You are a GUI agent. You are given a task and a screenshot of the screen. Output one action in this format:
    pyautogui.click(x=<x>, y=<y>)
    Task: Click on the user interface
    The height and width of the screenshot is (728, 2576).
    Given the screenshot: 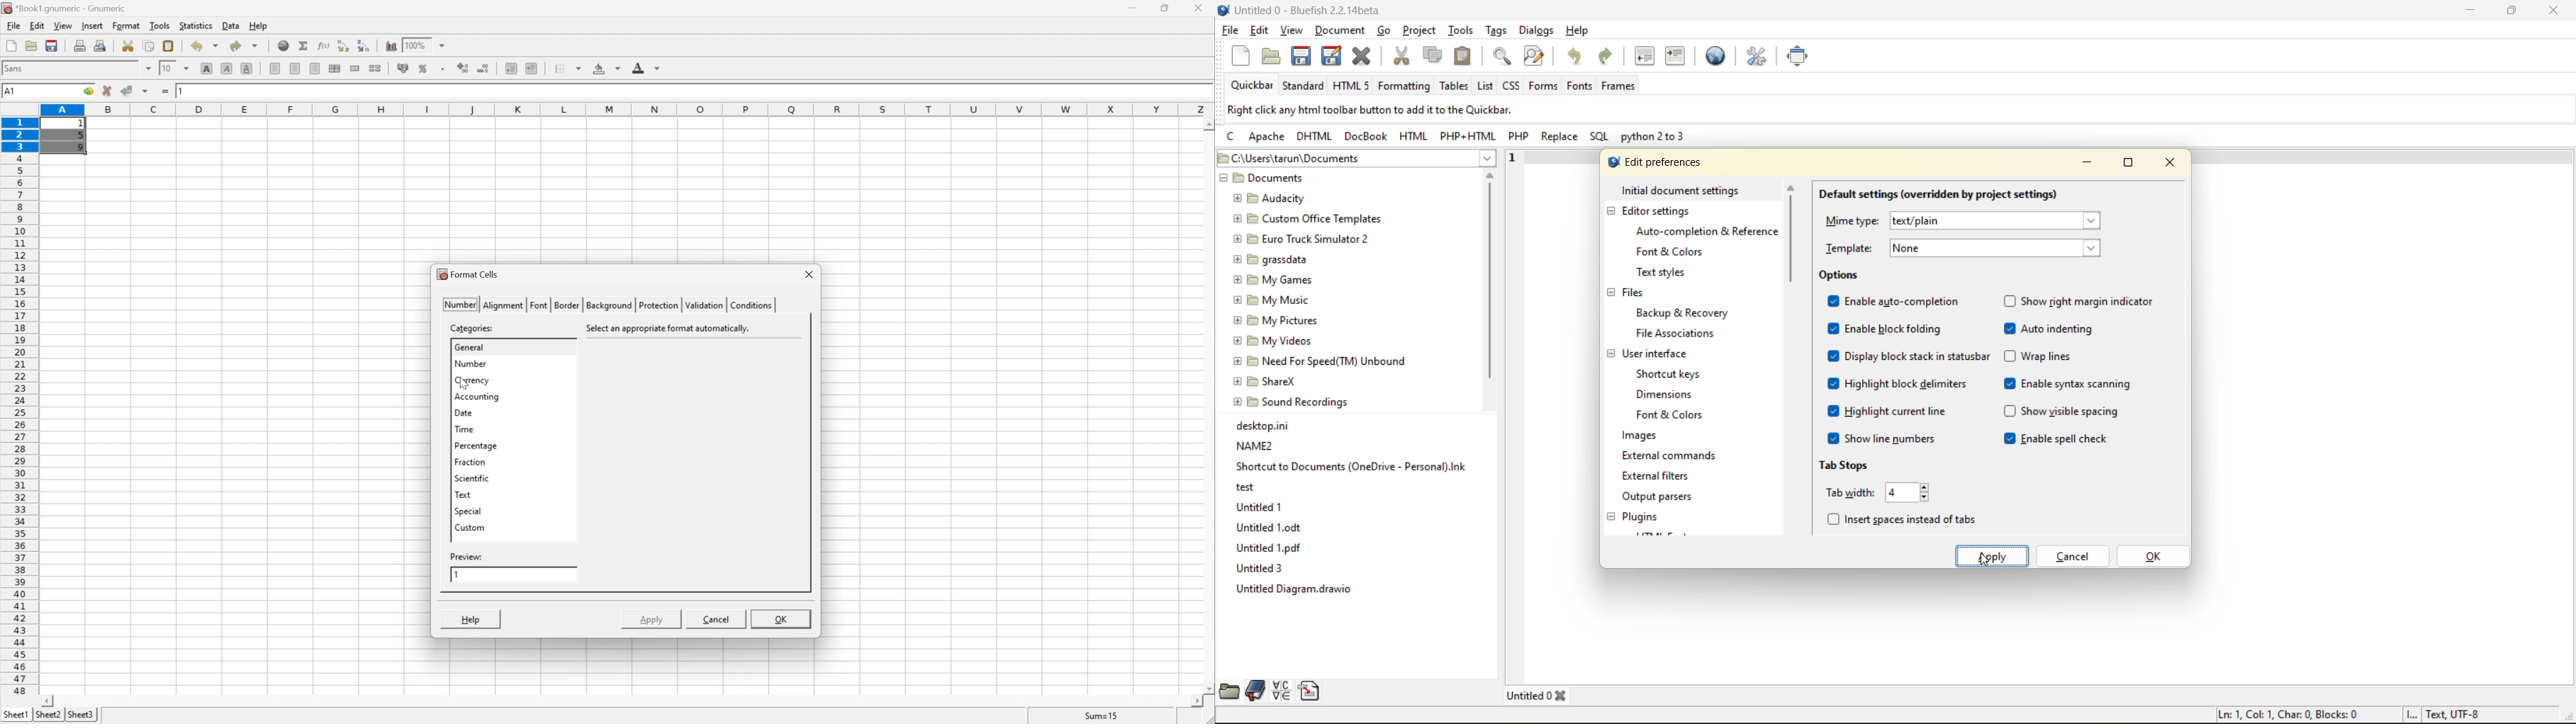 What is the action you would take?
    pyautogui.click(x=1657, y=353)
    